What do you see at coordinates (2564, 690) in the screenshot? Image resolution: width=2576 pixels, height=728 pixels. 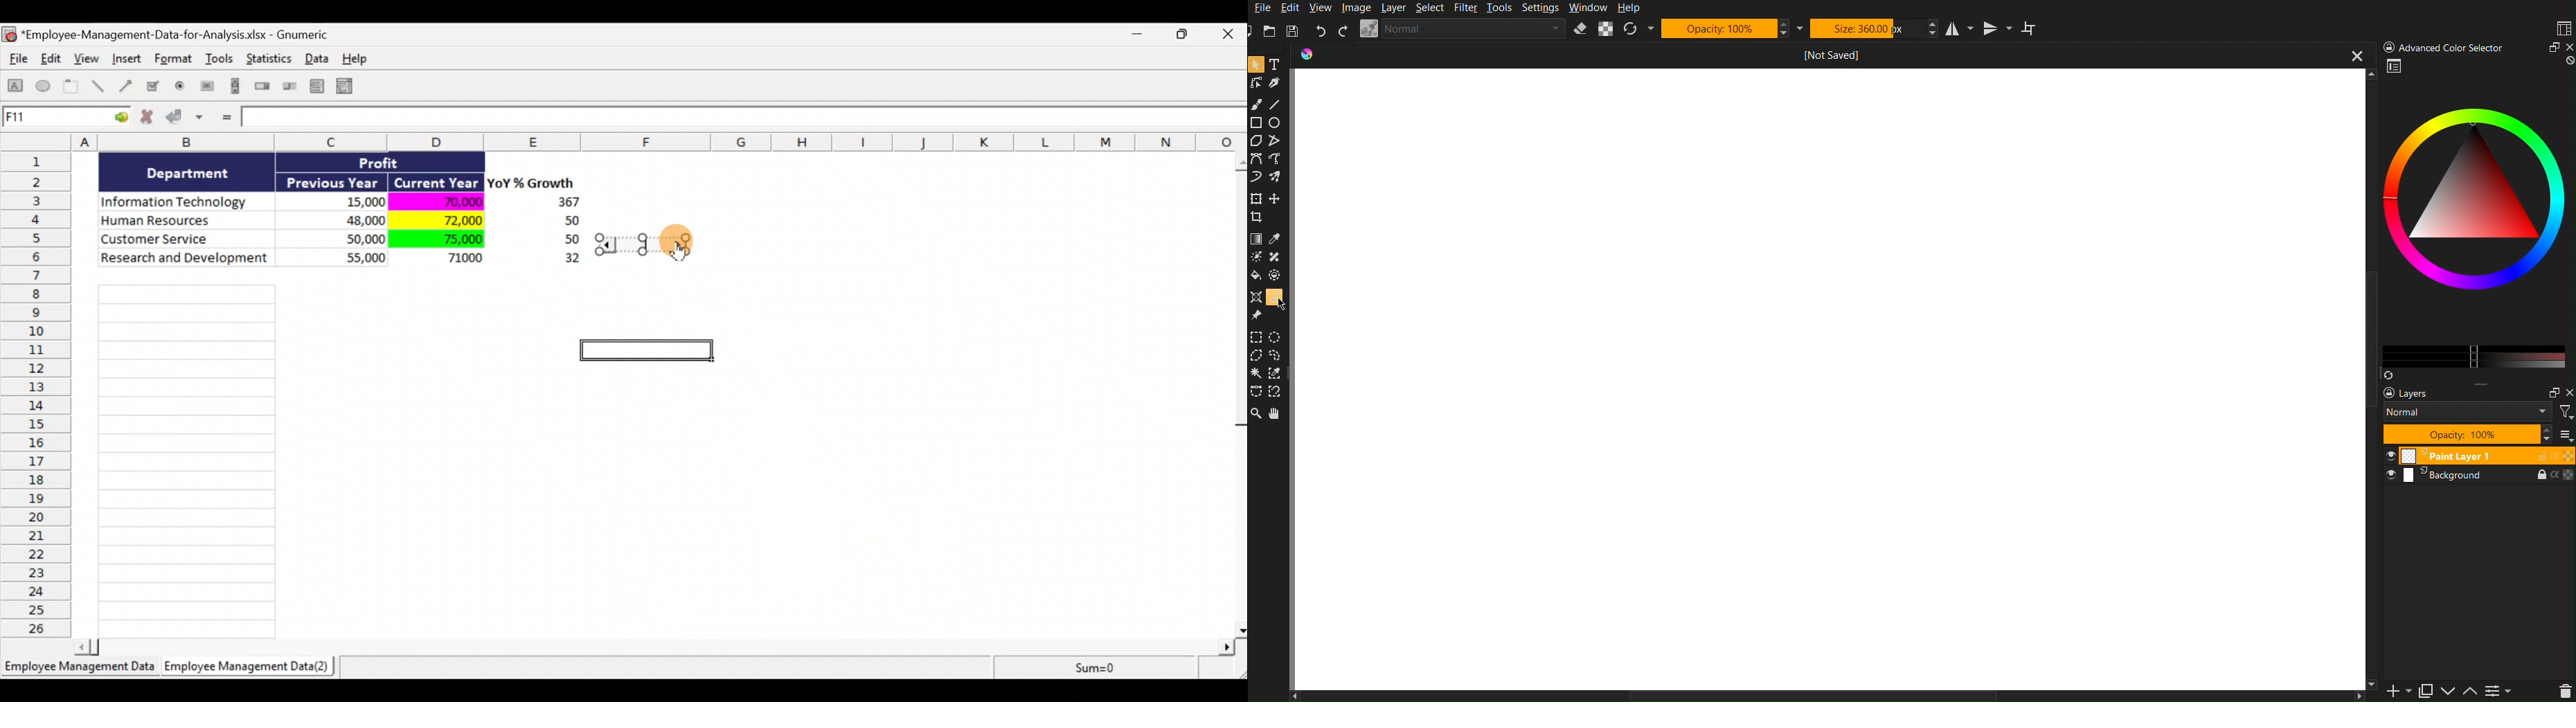 I see `Delete` at bounding box center [2564, 690].